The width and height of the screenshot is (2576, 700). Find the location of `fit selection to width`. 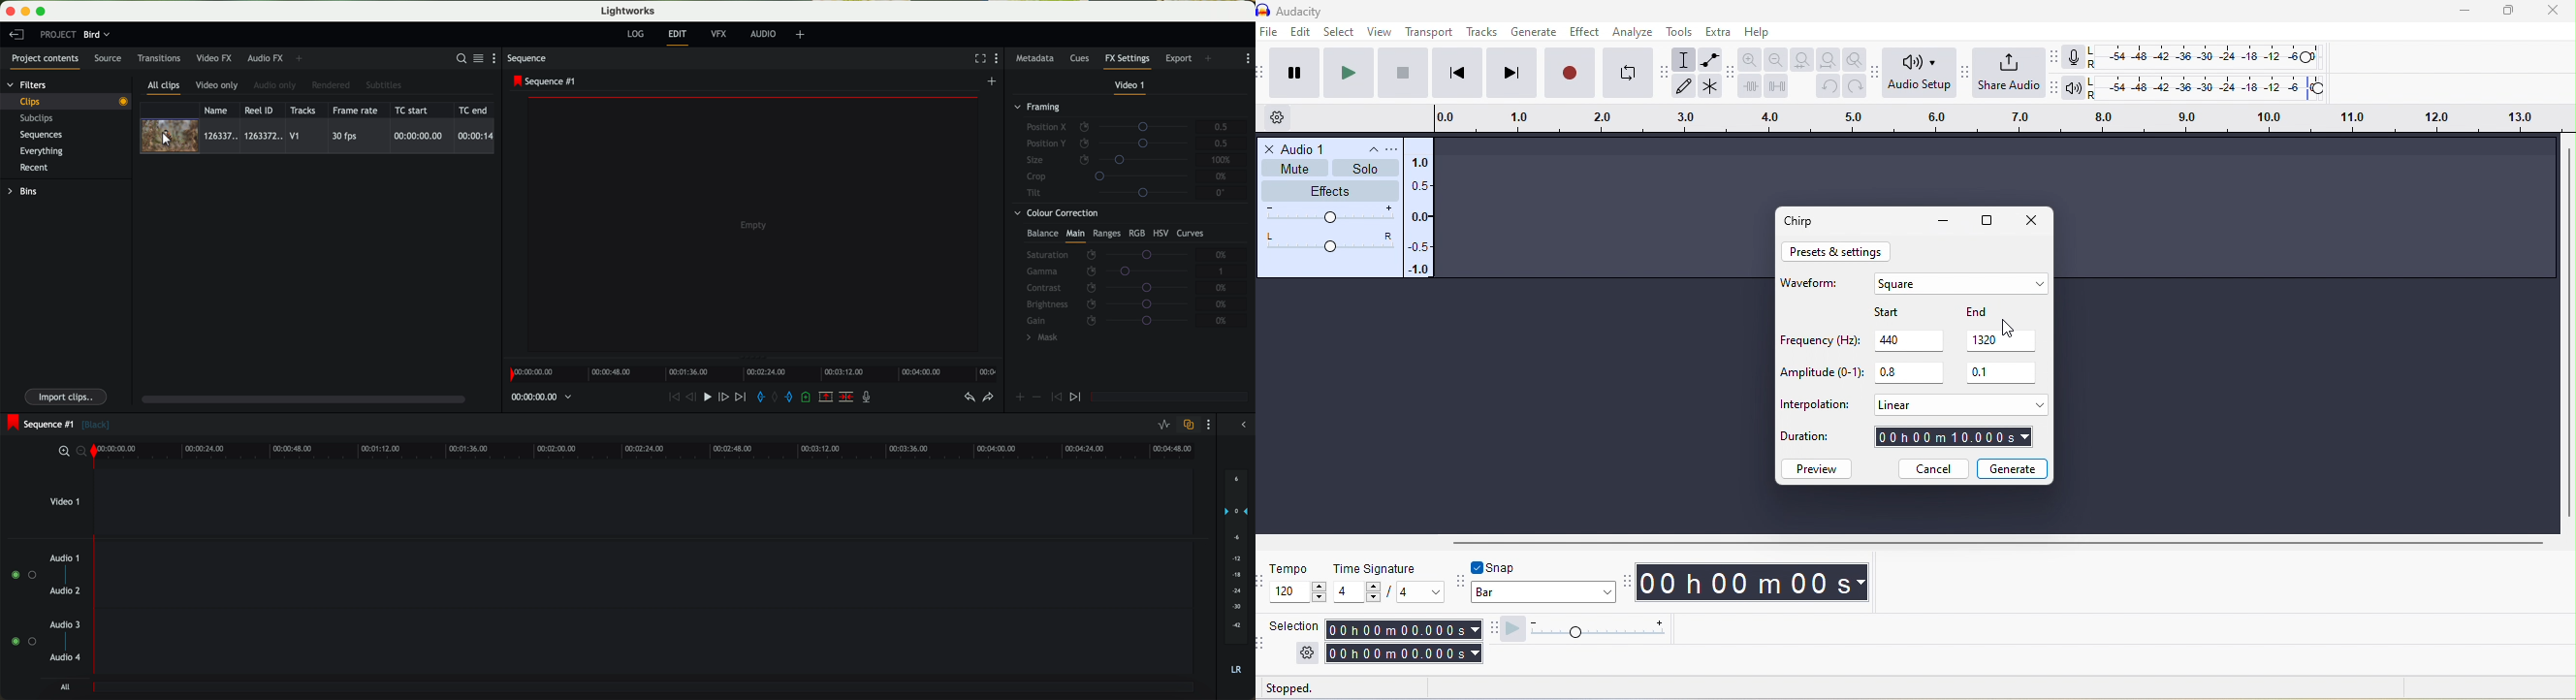

fit selection to width is located at coordinates (1799, 59).